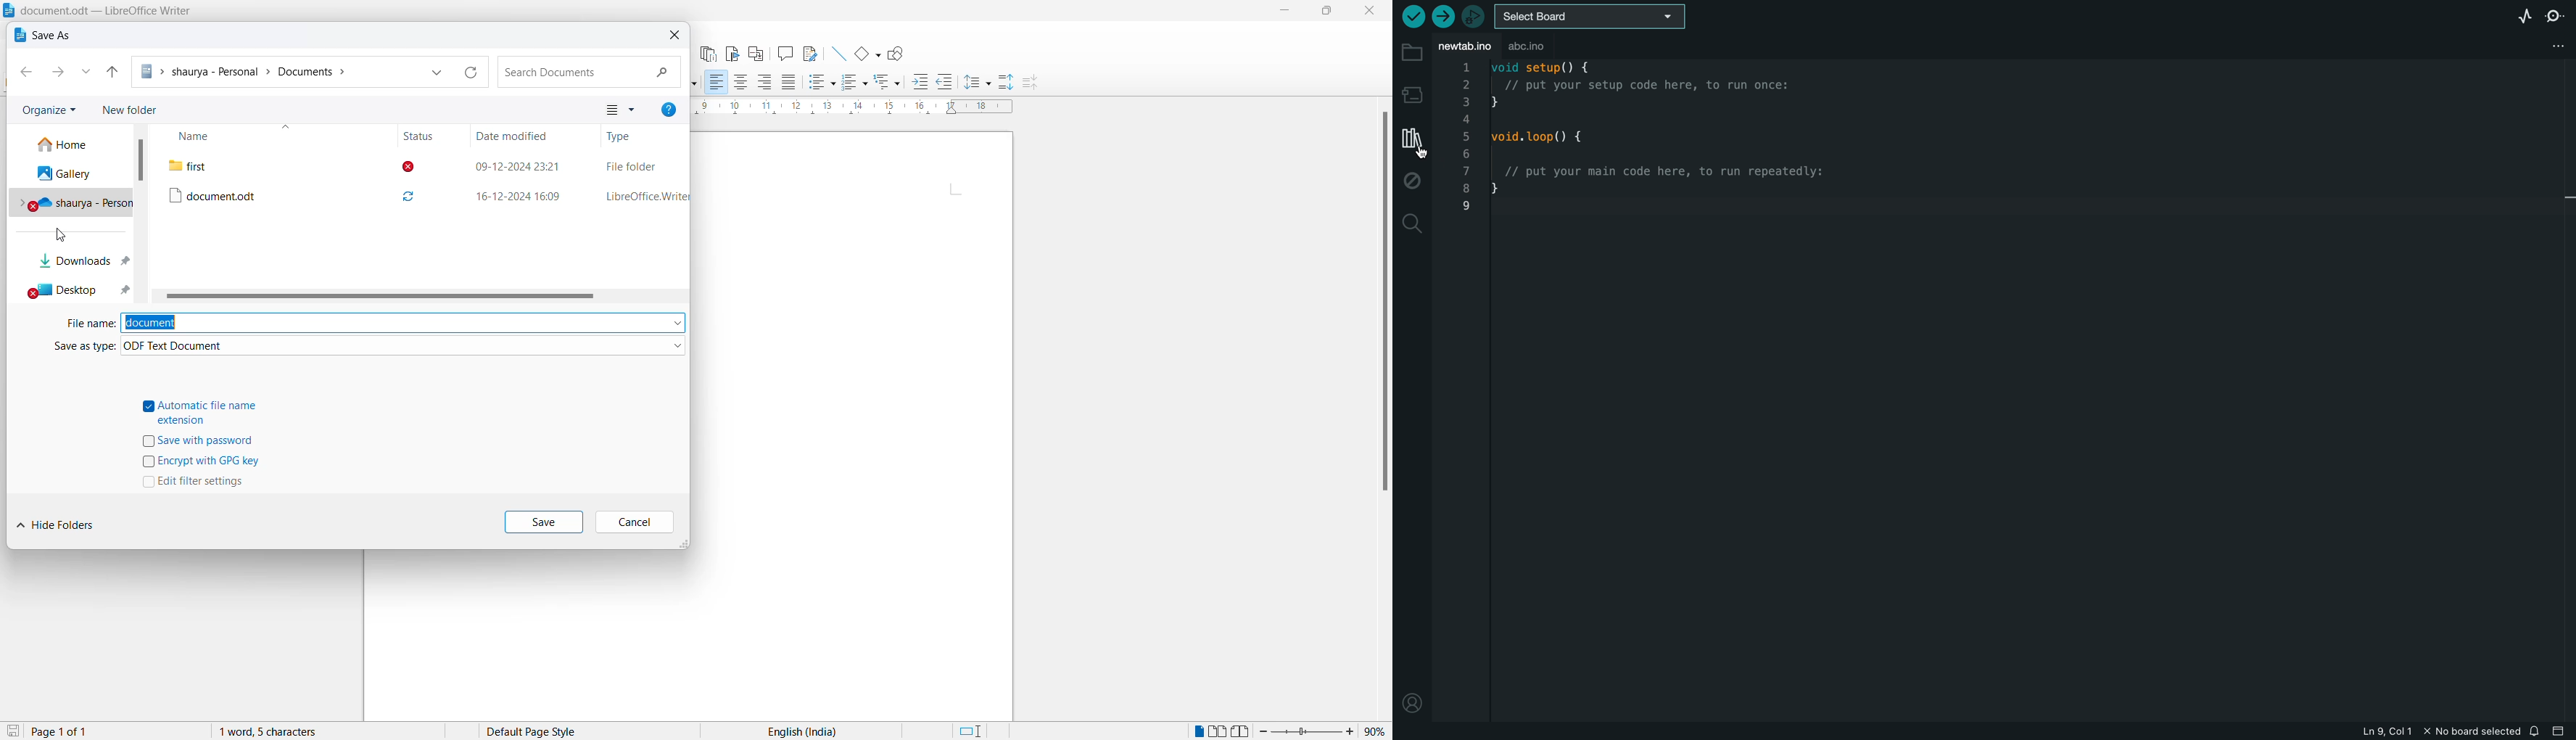  Describe the element at coordinates (1374, 12) in the screenshot. I see `close` at that location.